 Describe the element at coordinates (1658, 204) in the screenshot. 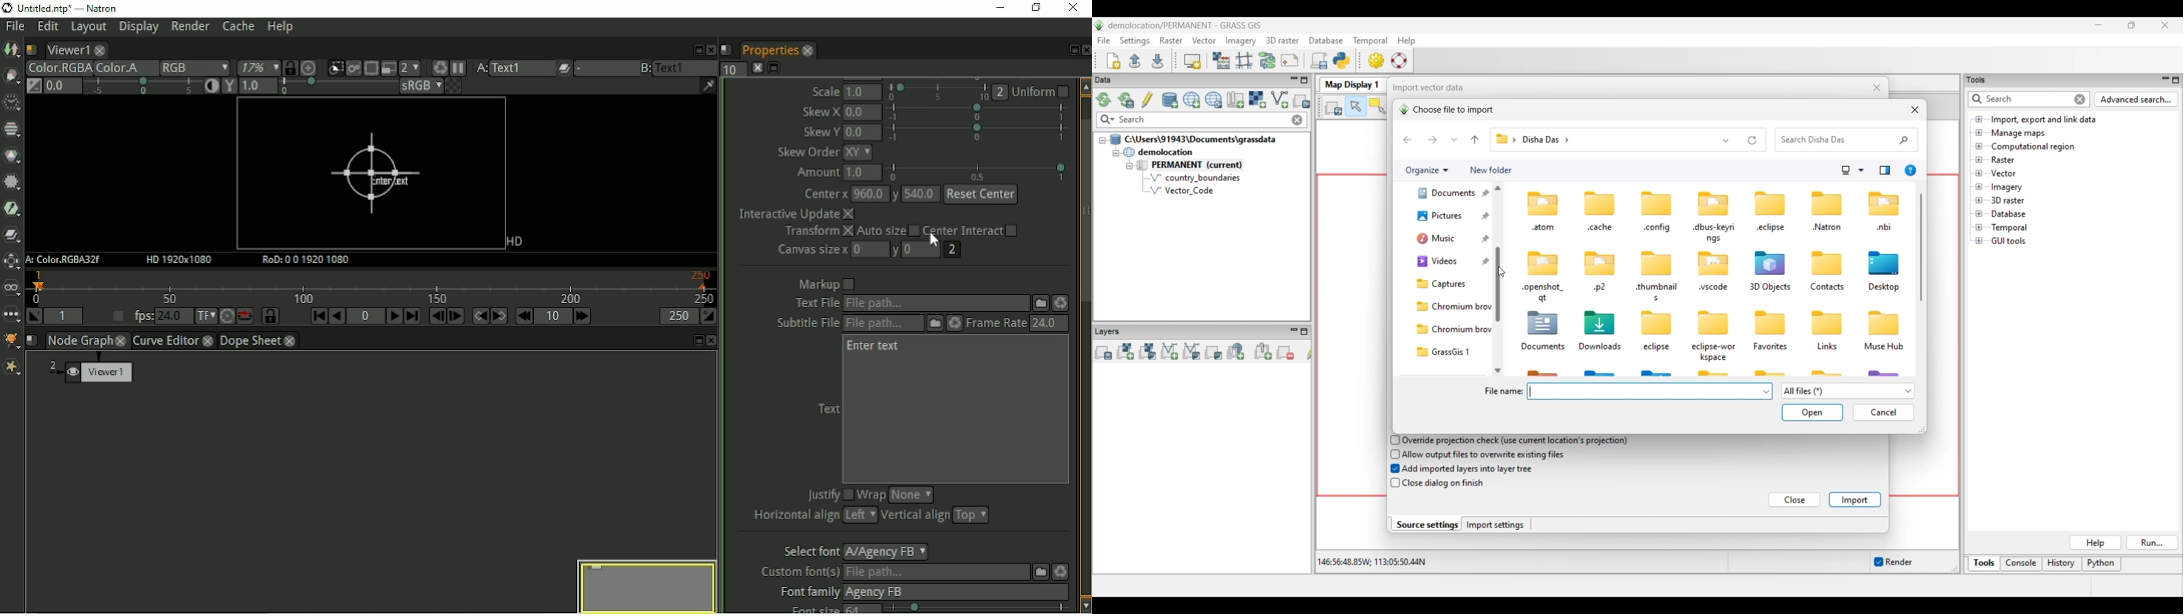

I see `icon` at that location.